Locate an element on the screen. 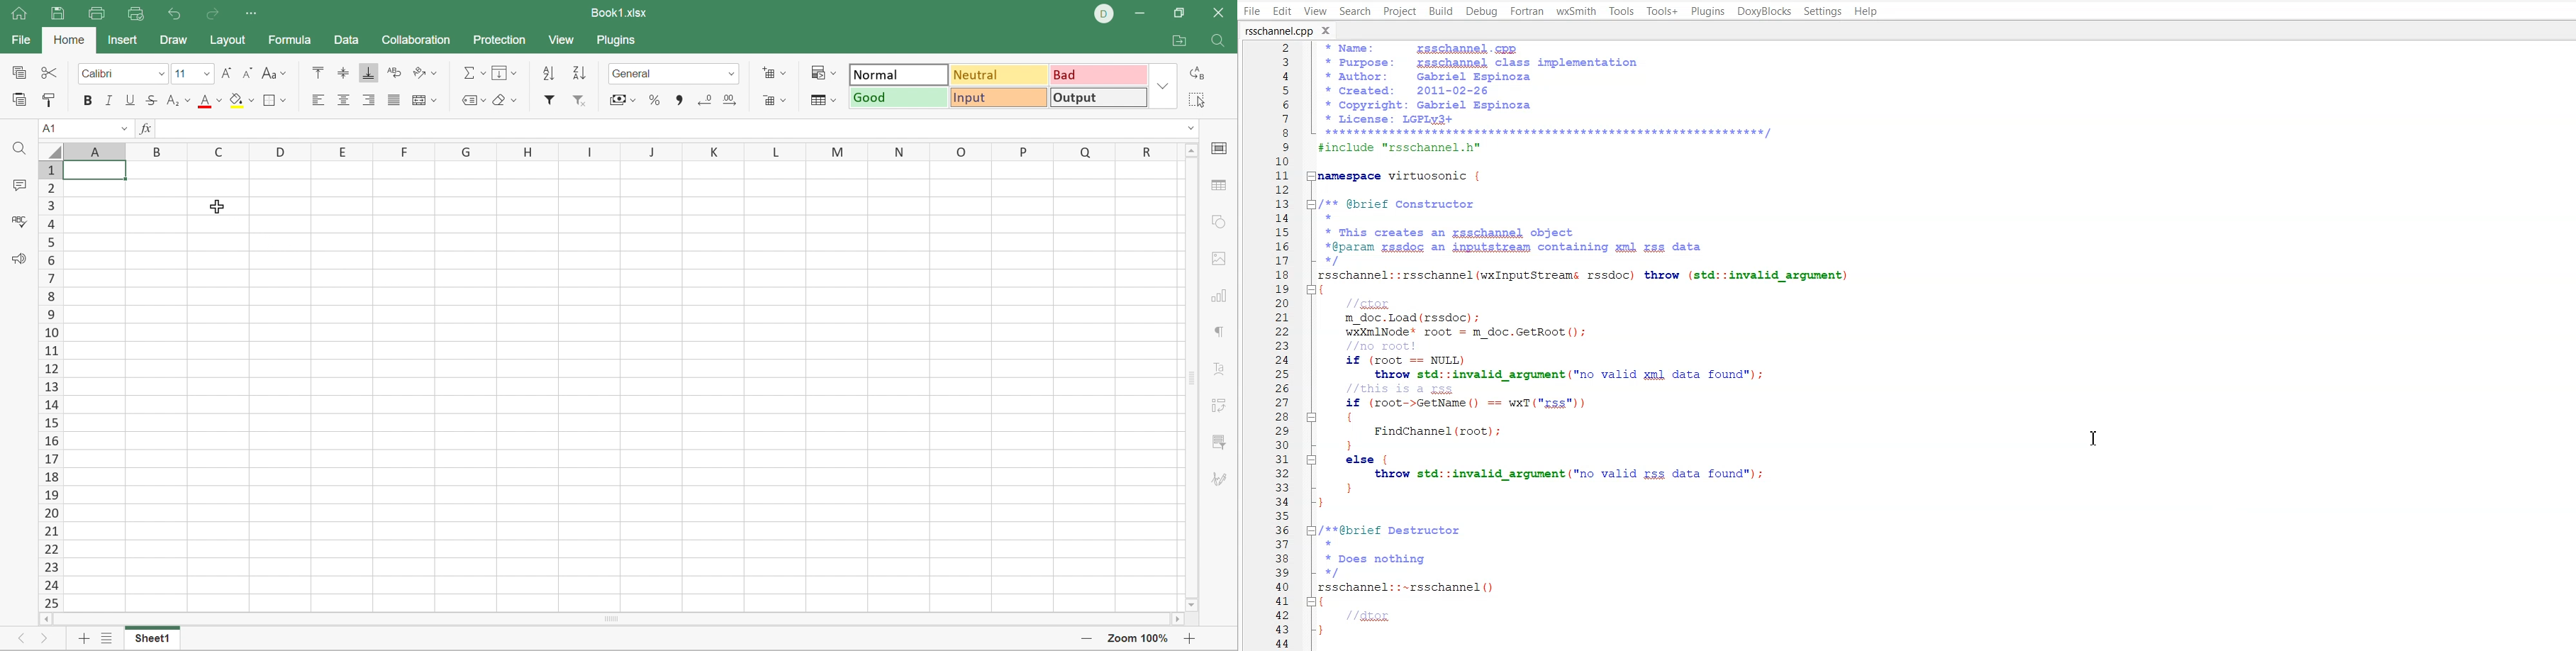 The height and width of the screenshot is (672, 2576). Home is located at coordinates (68, 39).